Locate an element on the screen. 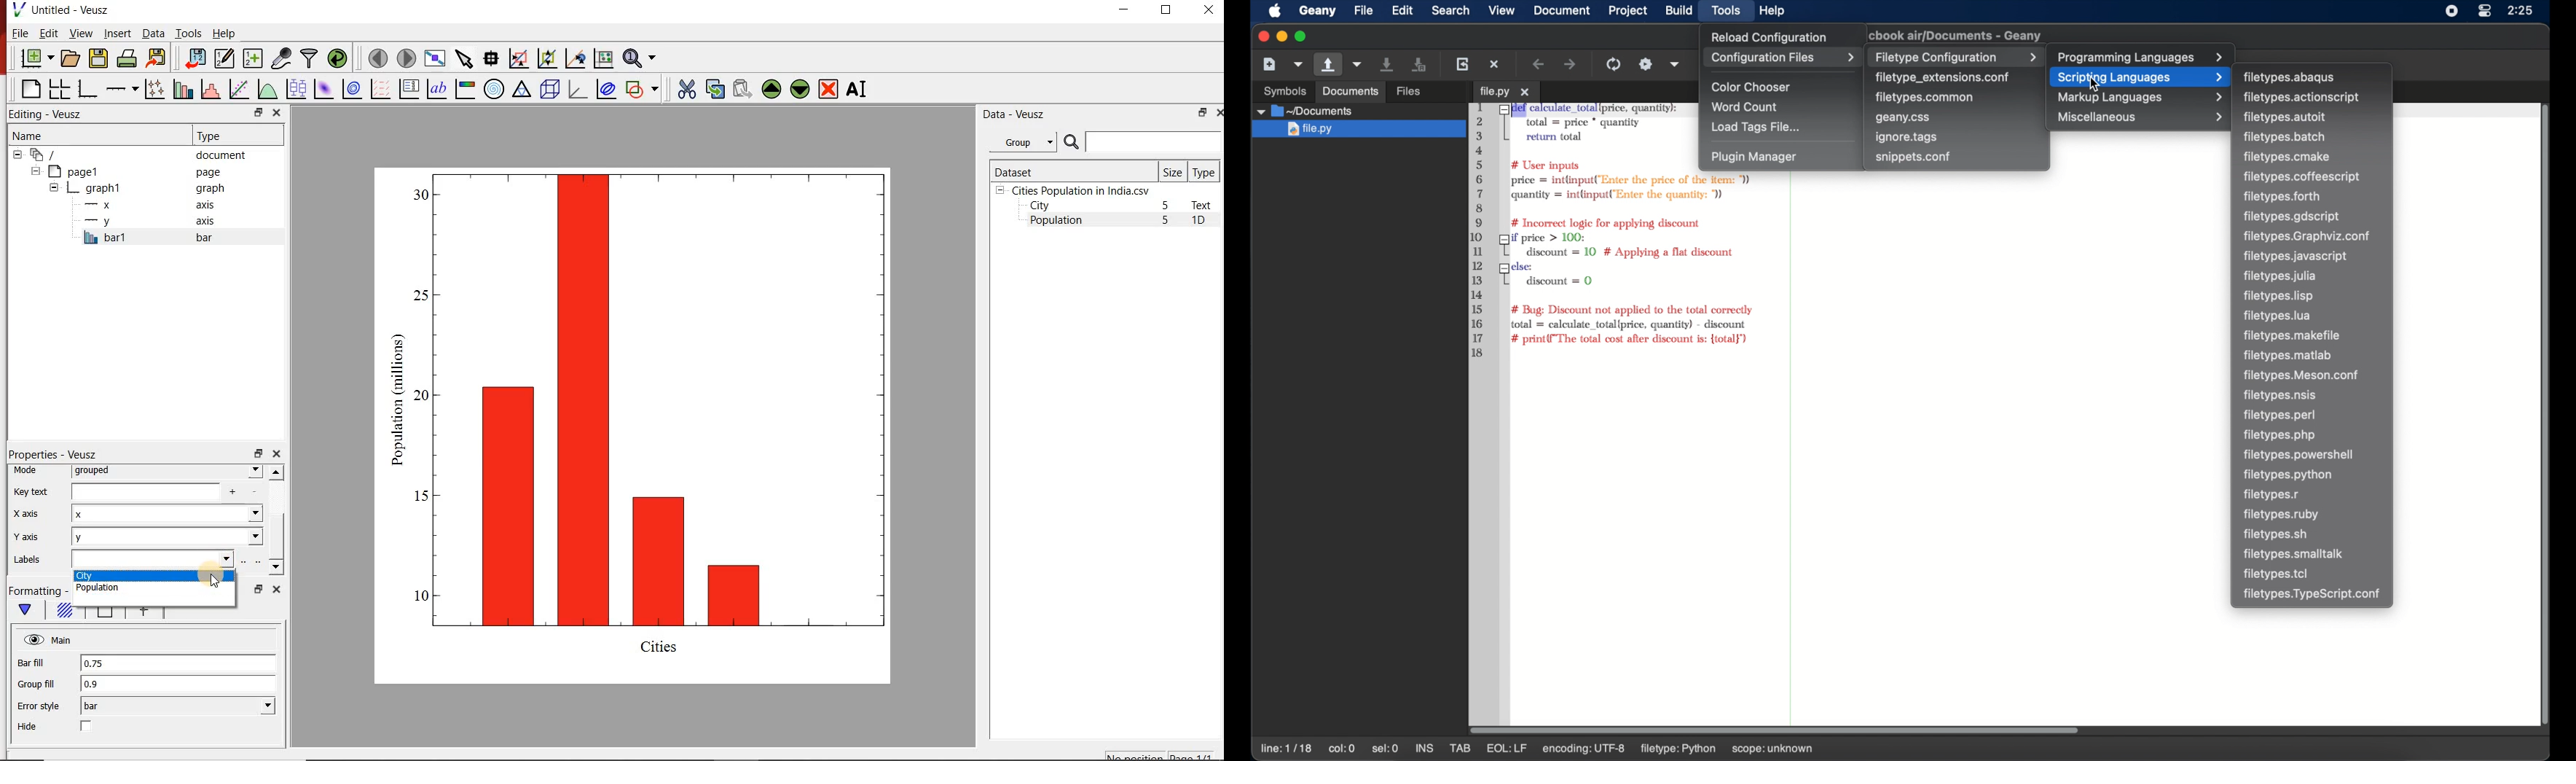 This screenshot has width=2576, height=784. capture remote data is located at coordinates (280, 58).